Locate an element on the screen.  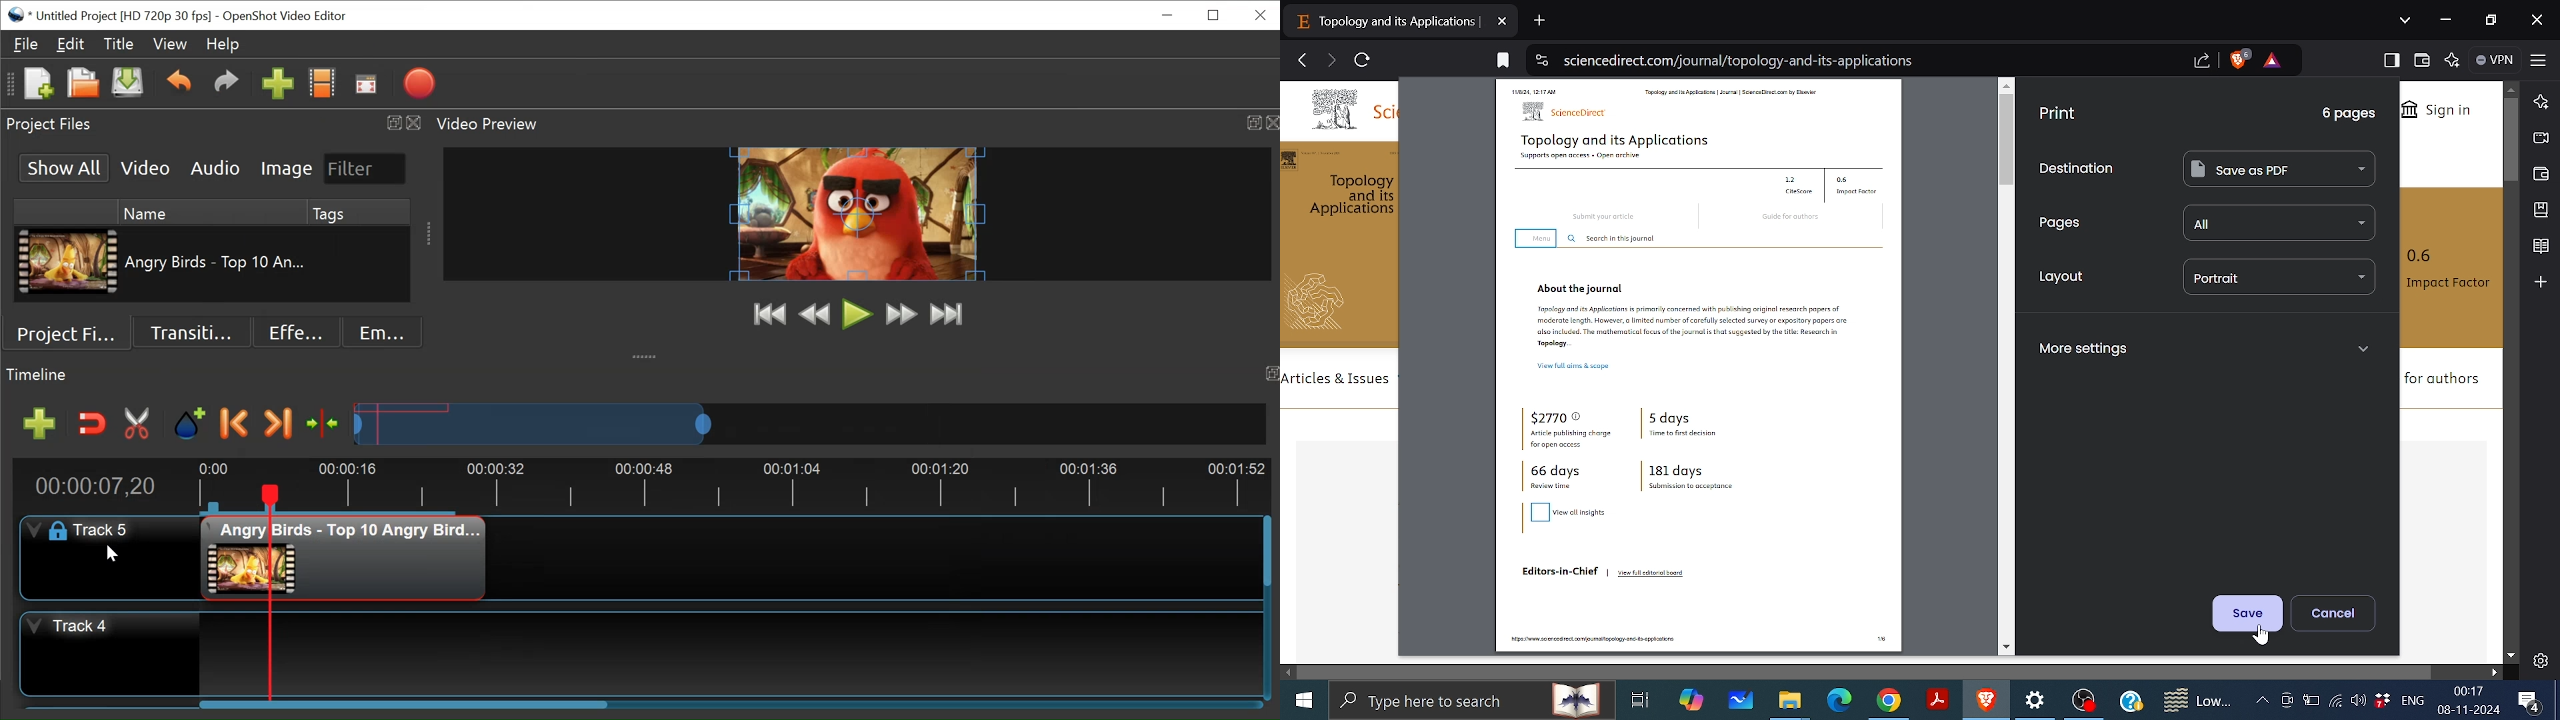
Emoji is located at coordinates (382, 331).